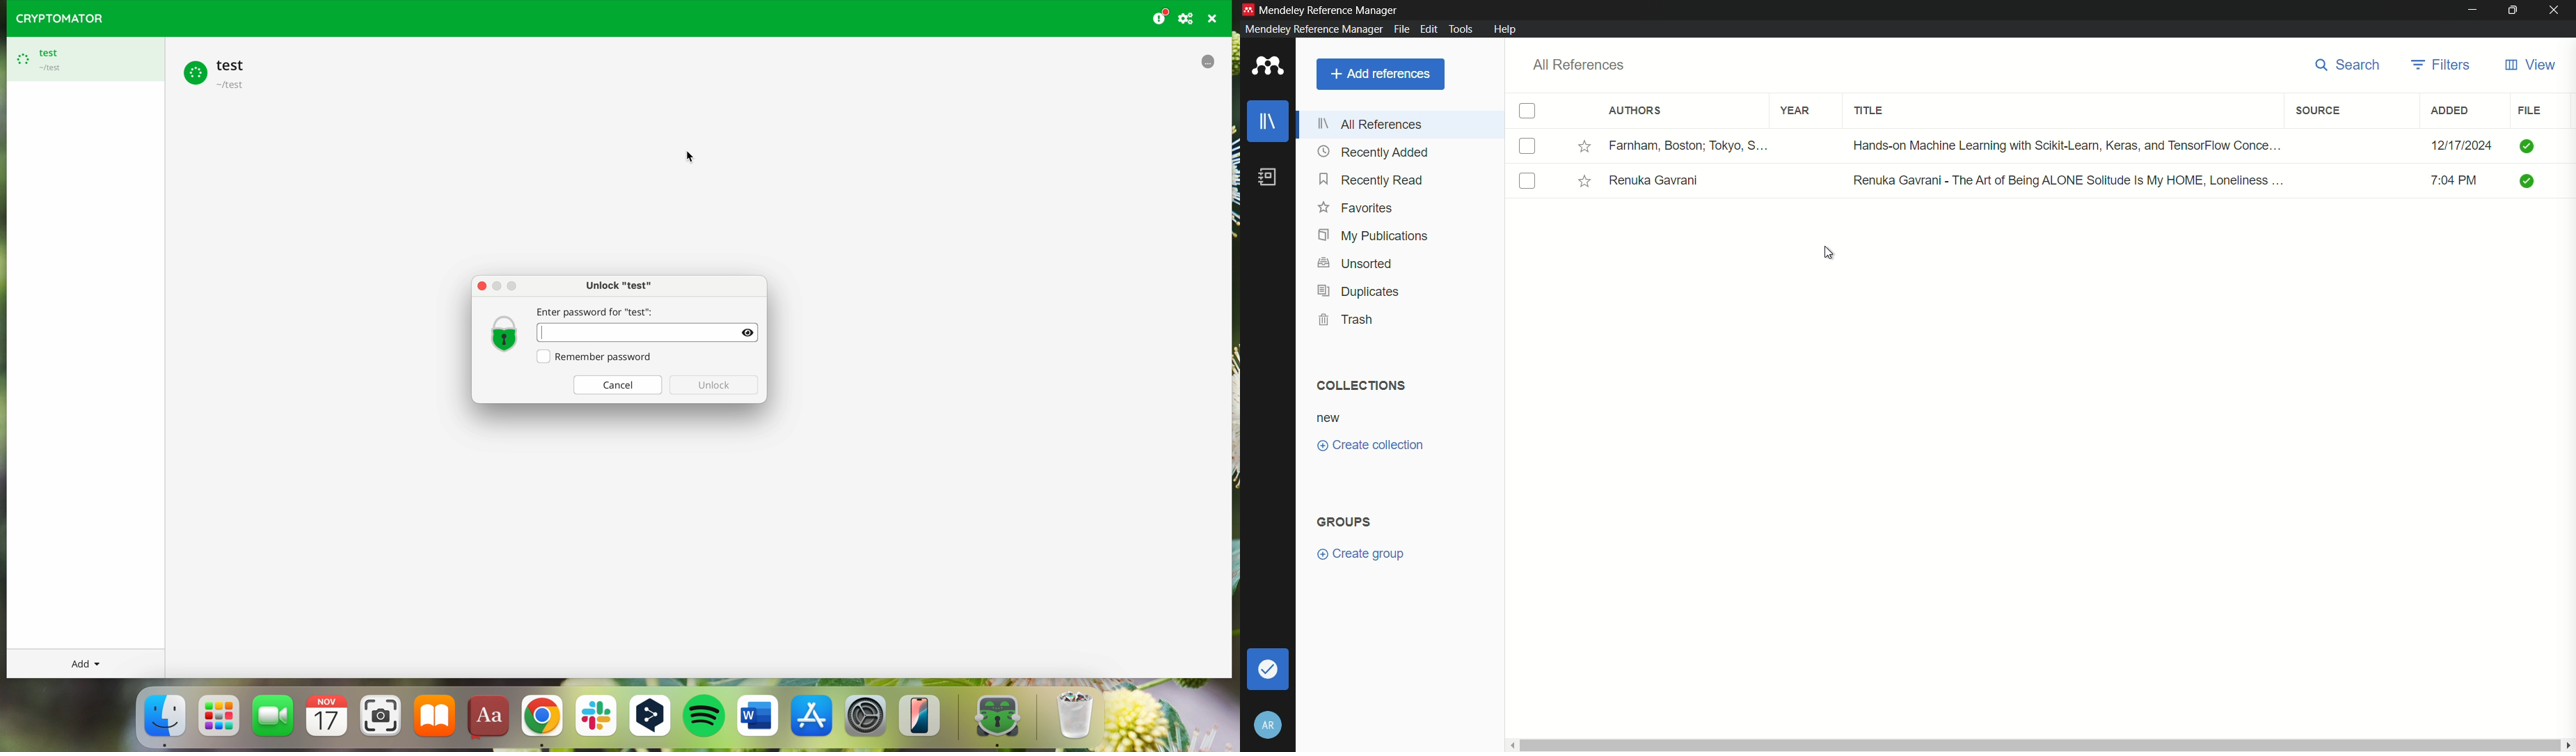 This screenshot has height=756, width=2576. Describe the element at coordinates (1312, 29) in the screenshot. I see `mendeley reference manager` at that location.